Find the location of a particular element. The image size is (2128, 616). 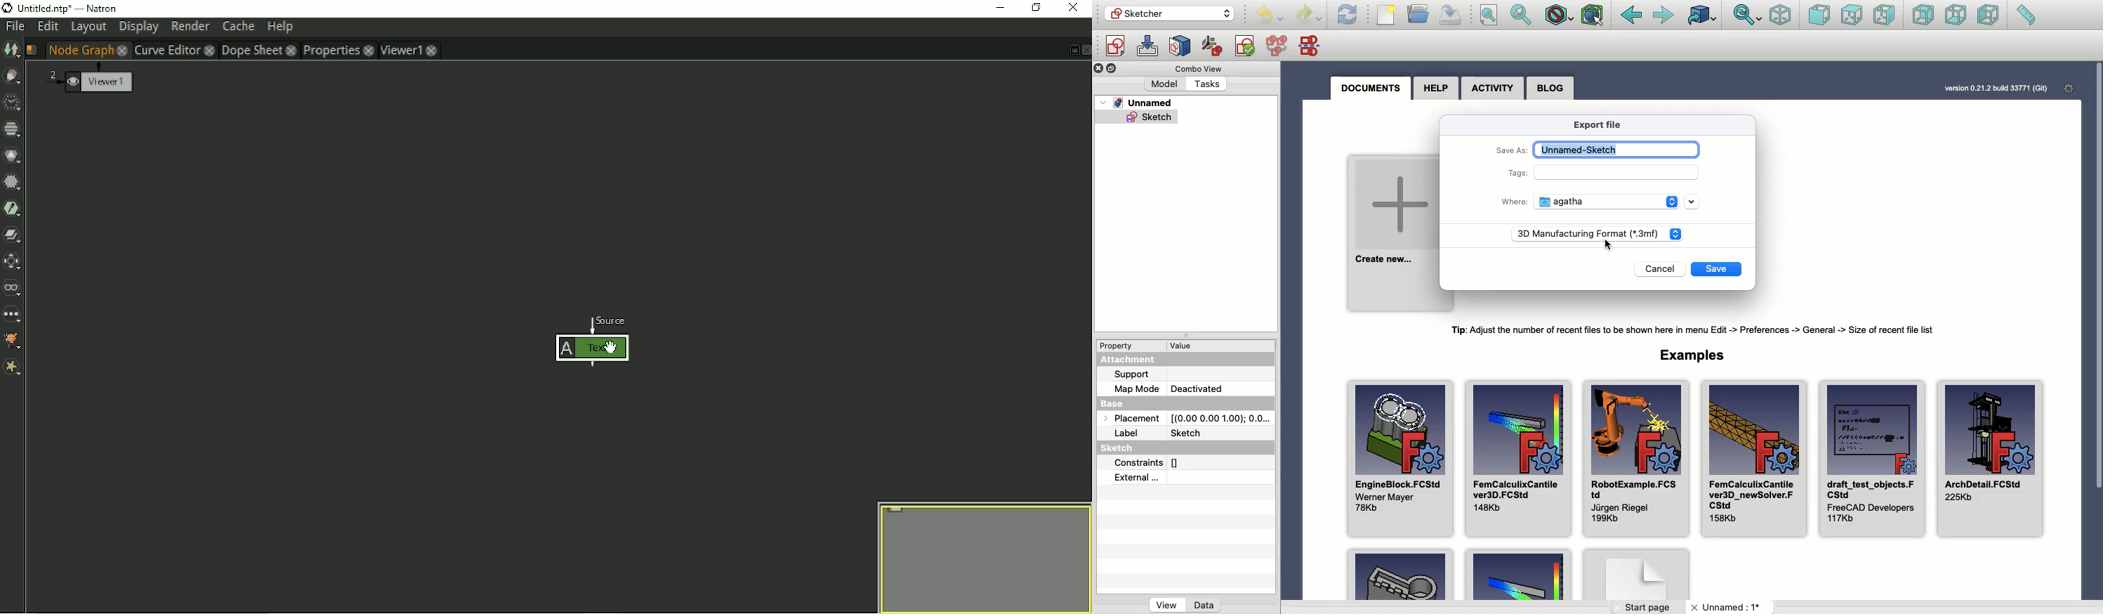

Support is located at coordinates (1136, 374).